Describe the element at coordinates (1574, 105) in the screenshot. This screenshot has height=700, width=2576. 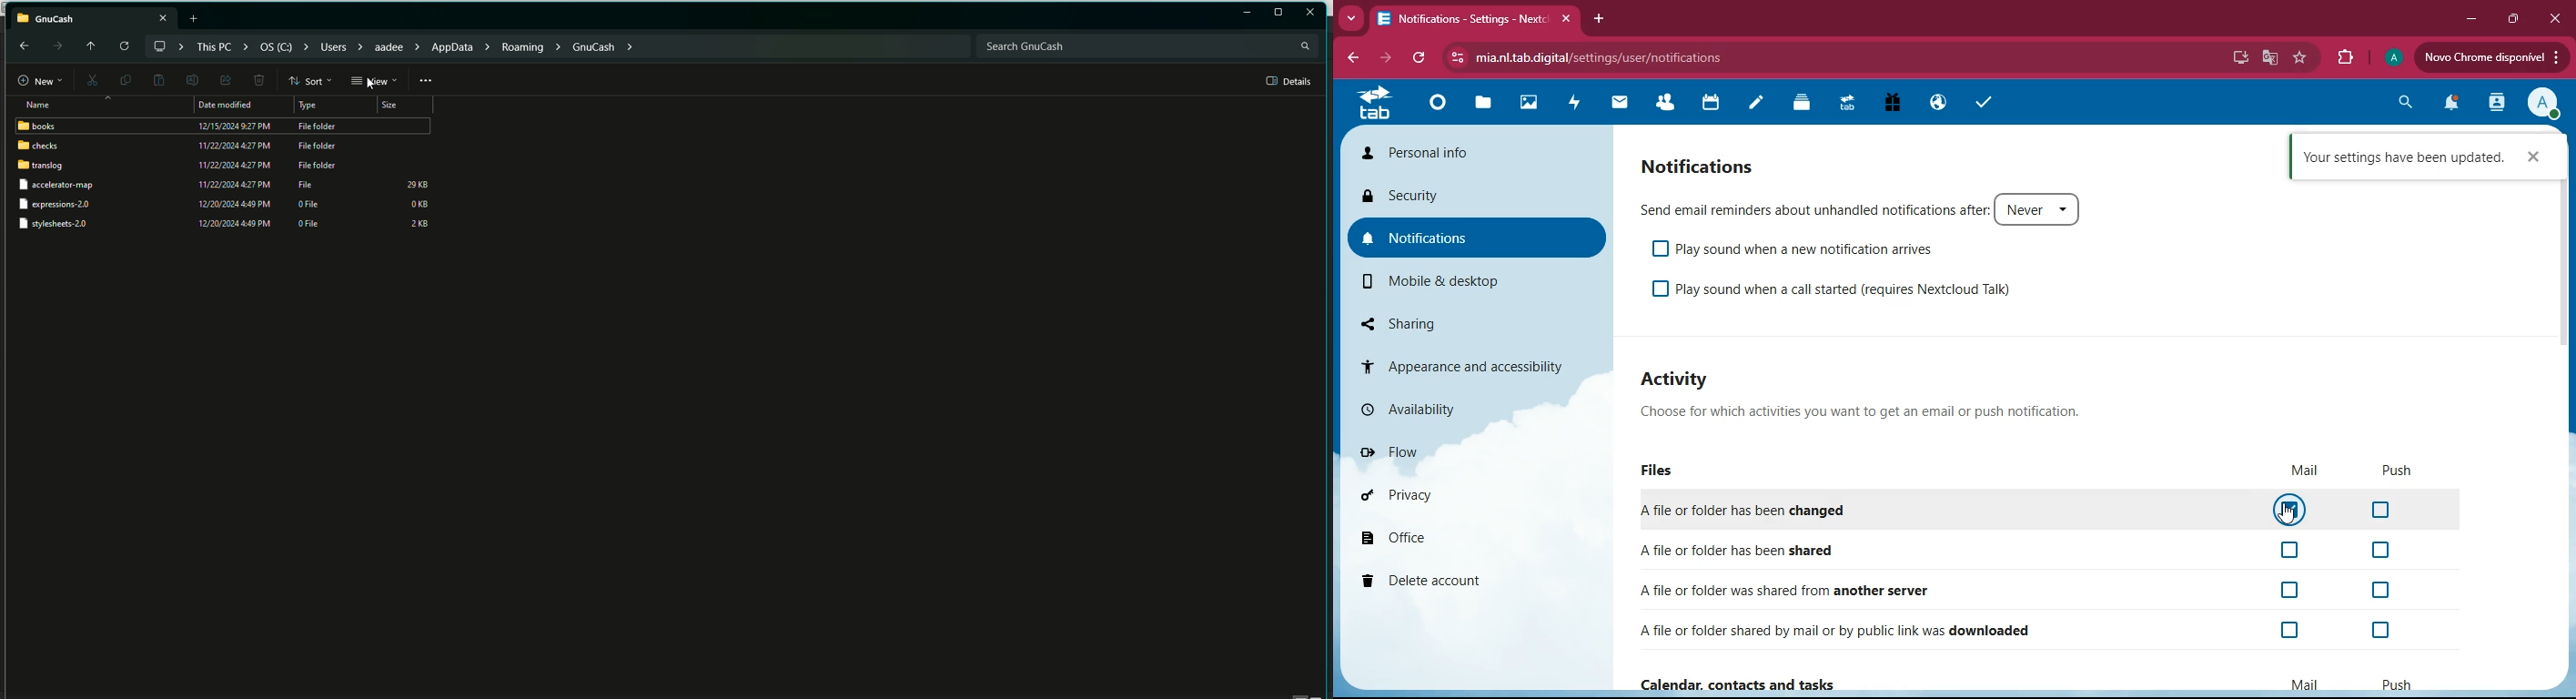
I see `activity` at that location.